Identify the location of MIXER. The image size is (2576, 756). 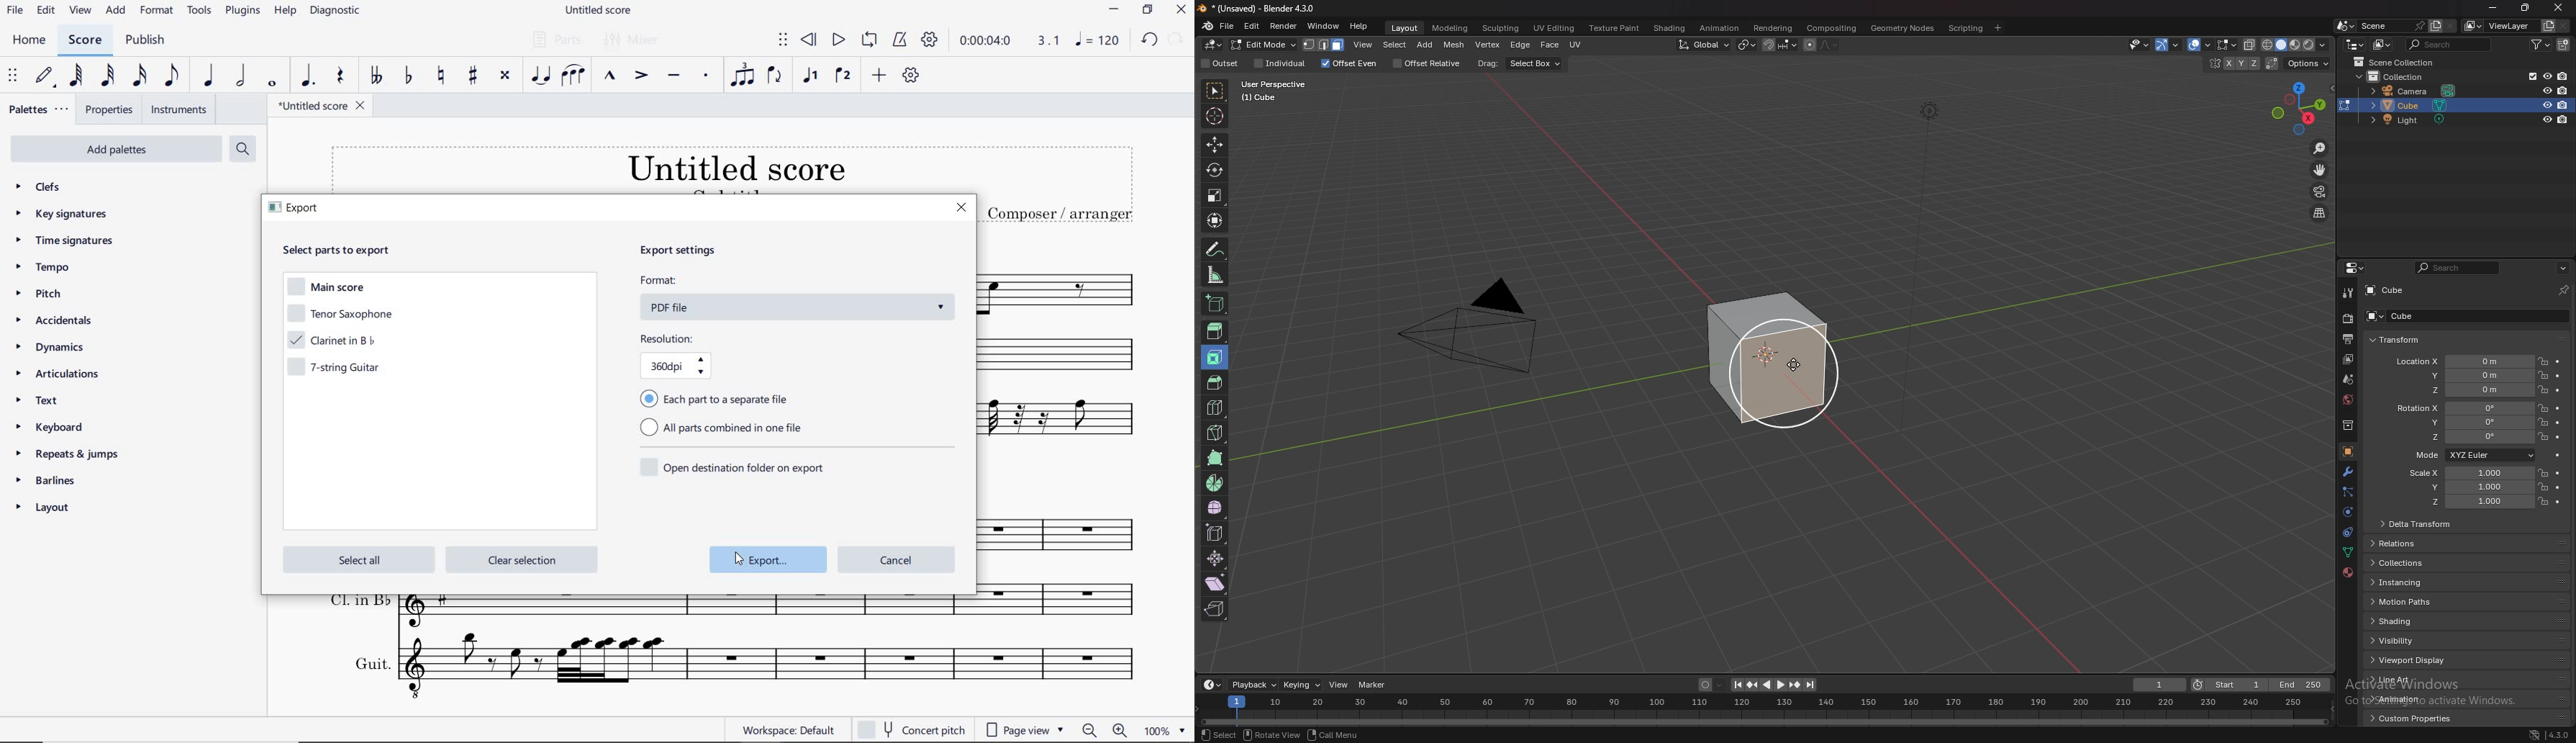
(637, 41).